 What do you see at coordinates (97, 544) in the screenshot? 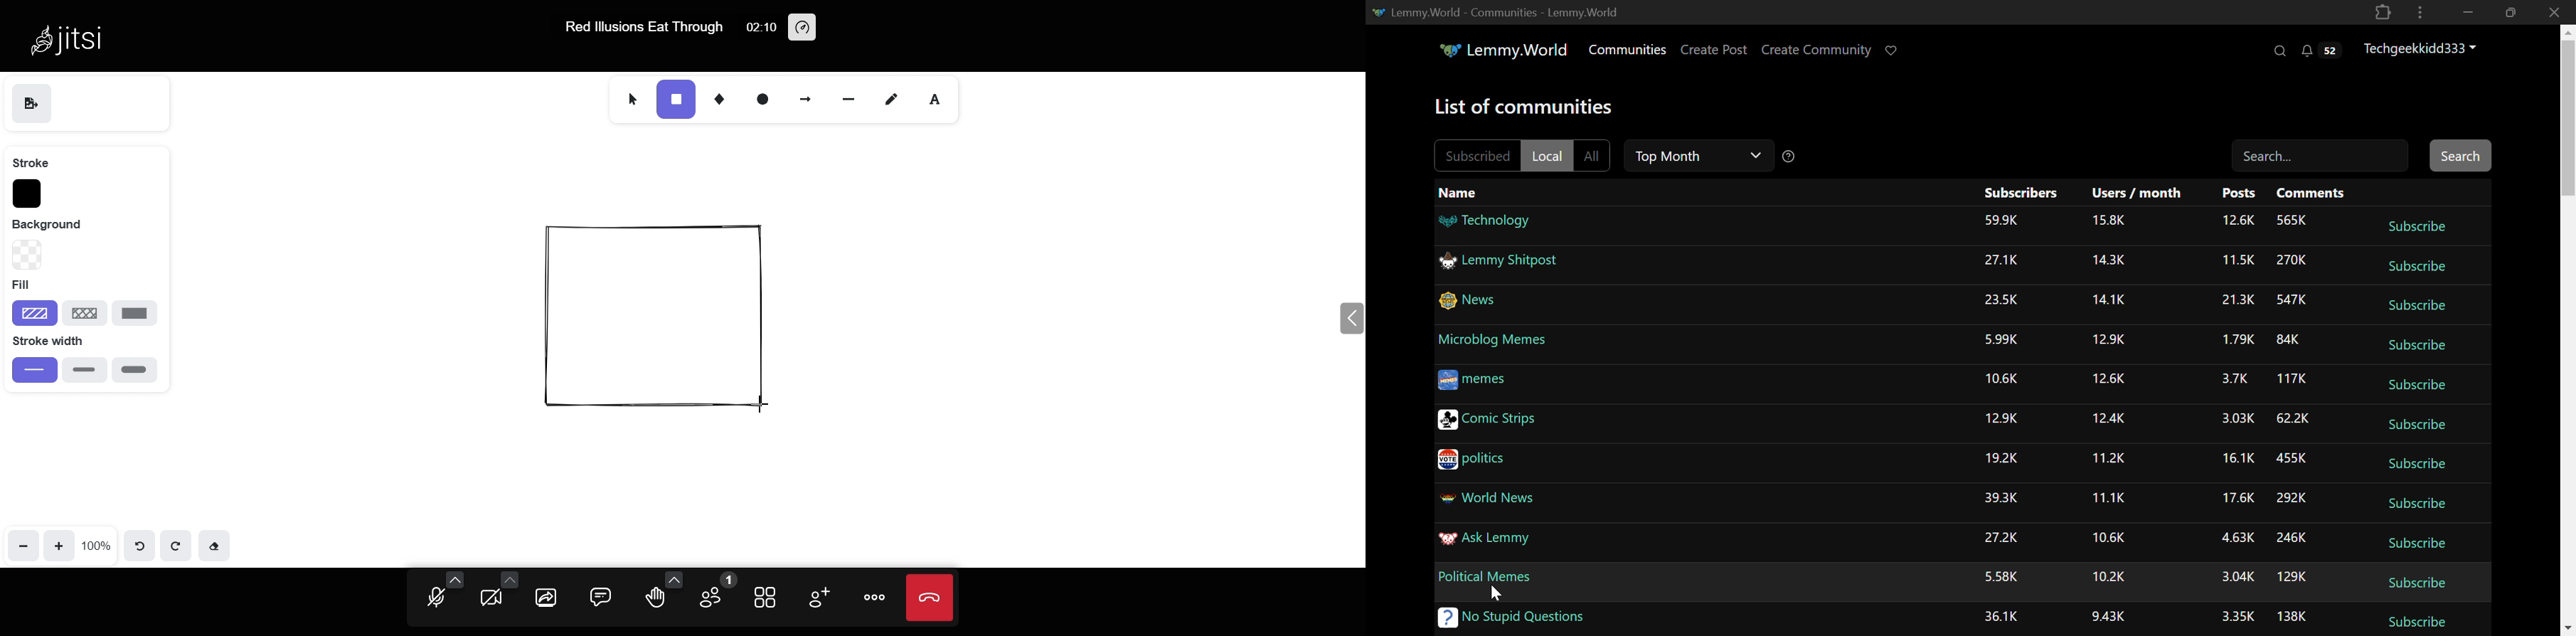
I see `zoom percentage` at bounding box center [97, 544].